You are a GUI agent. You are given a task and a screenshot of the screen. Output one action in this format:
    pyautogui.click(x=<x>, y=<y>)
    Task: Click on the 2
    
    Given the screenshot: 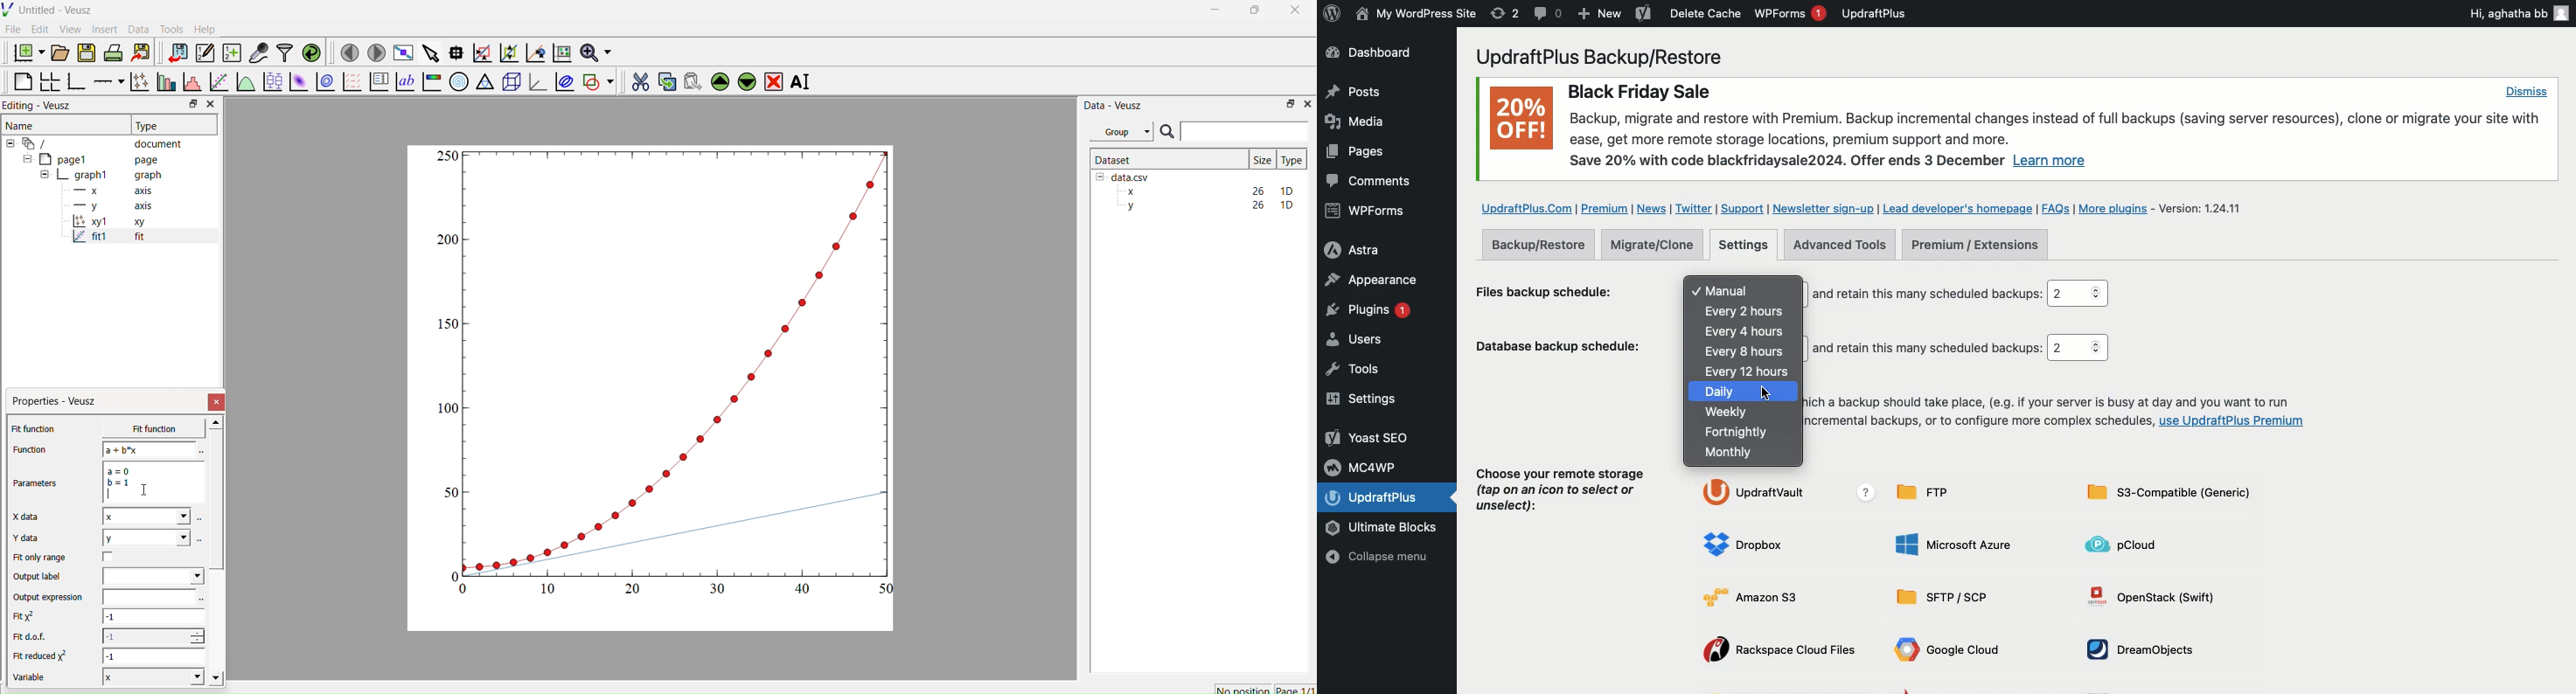 What is the action you would take?
    pyautogui.click(x=2077, y=348)
    